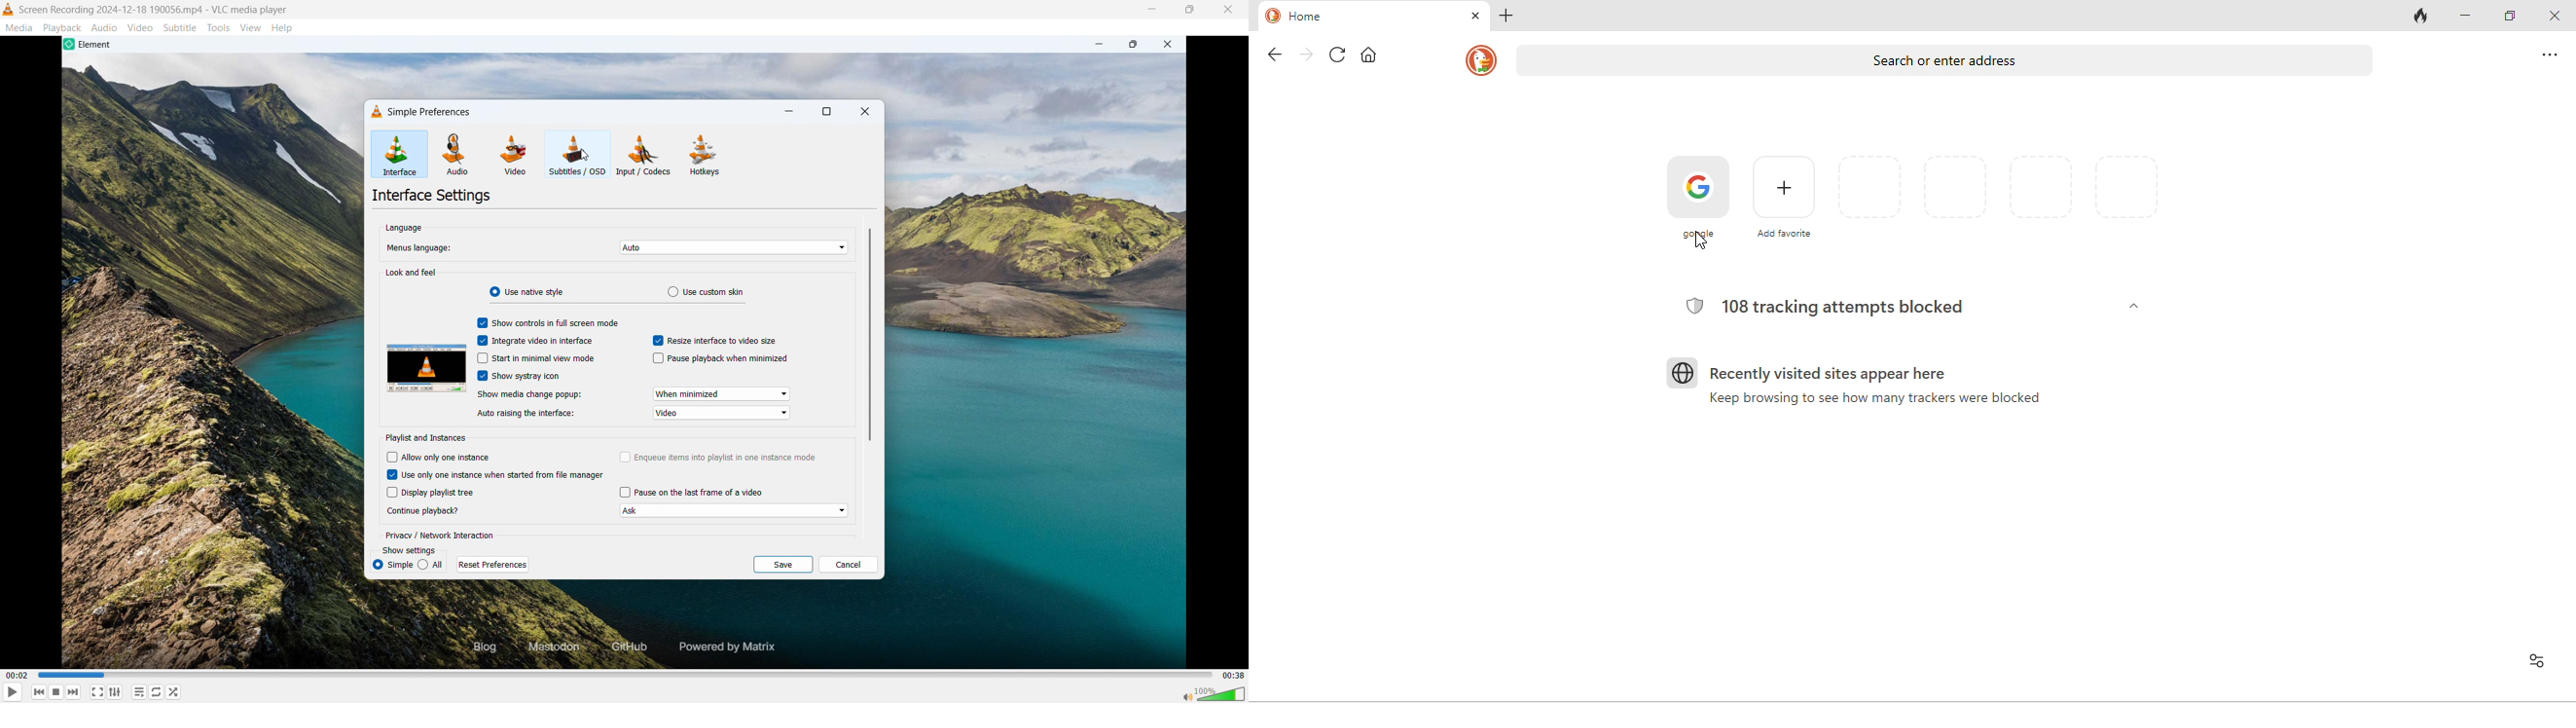  What do you see at coordinates (1331, 56) in the screenshot?
I see `refresh` at bounding box center [1331, 56].